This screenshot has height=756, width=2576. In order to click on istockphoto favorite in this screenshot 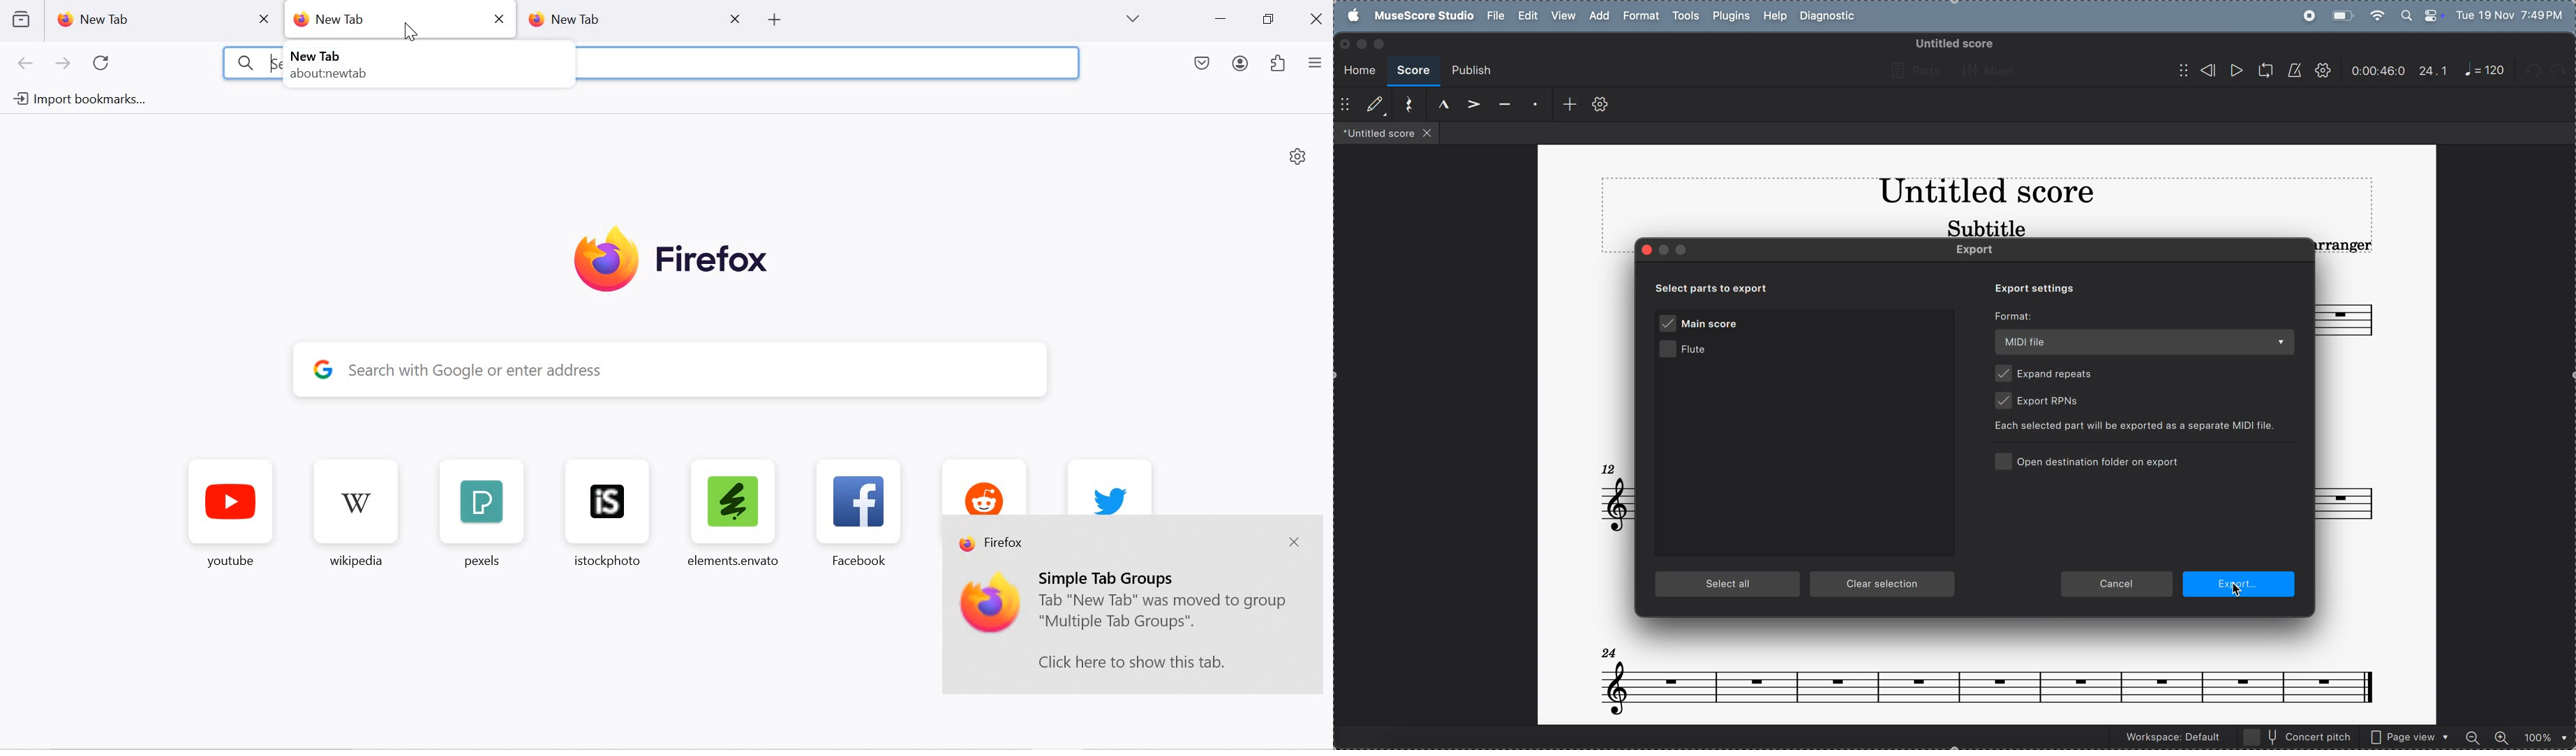, I will do `click(601, 513)`.